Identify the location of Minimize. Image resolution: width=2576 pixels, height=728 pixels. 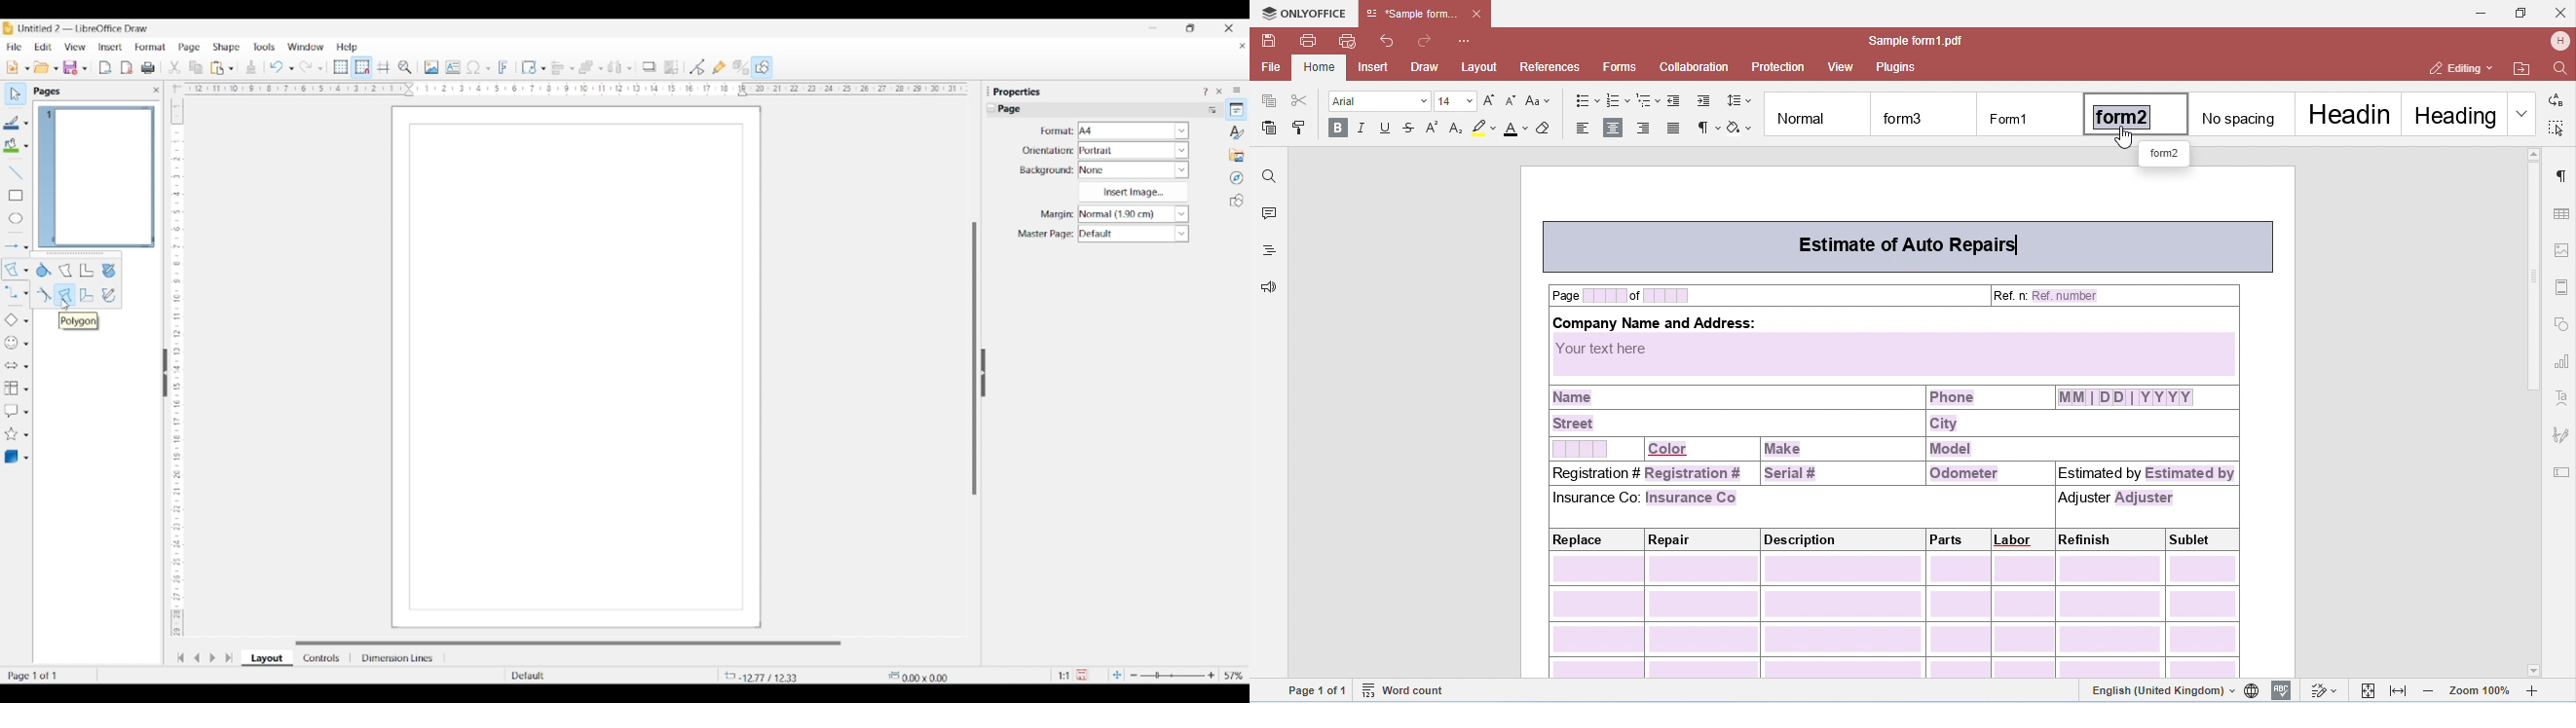
(1154, 28).